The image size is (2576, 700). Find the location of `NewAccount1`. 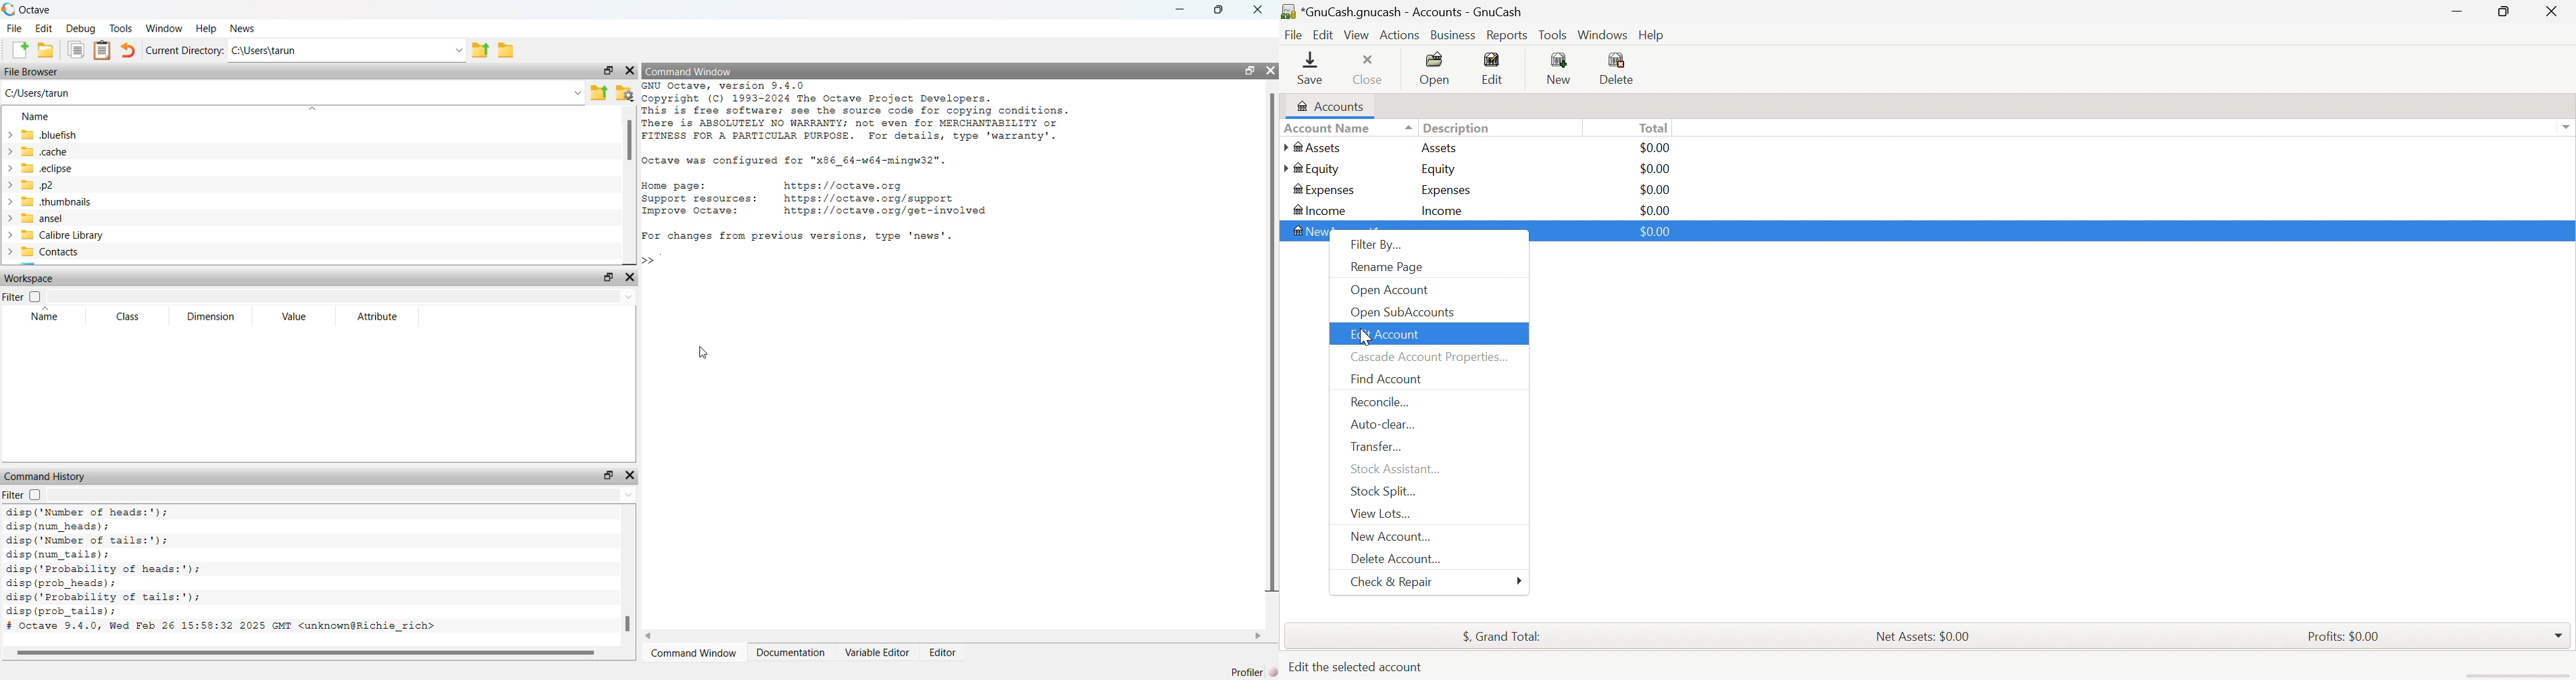

NewAccount1 is located at coordinates (1309, 231).